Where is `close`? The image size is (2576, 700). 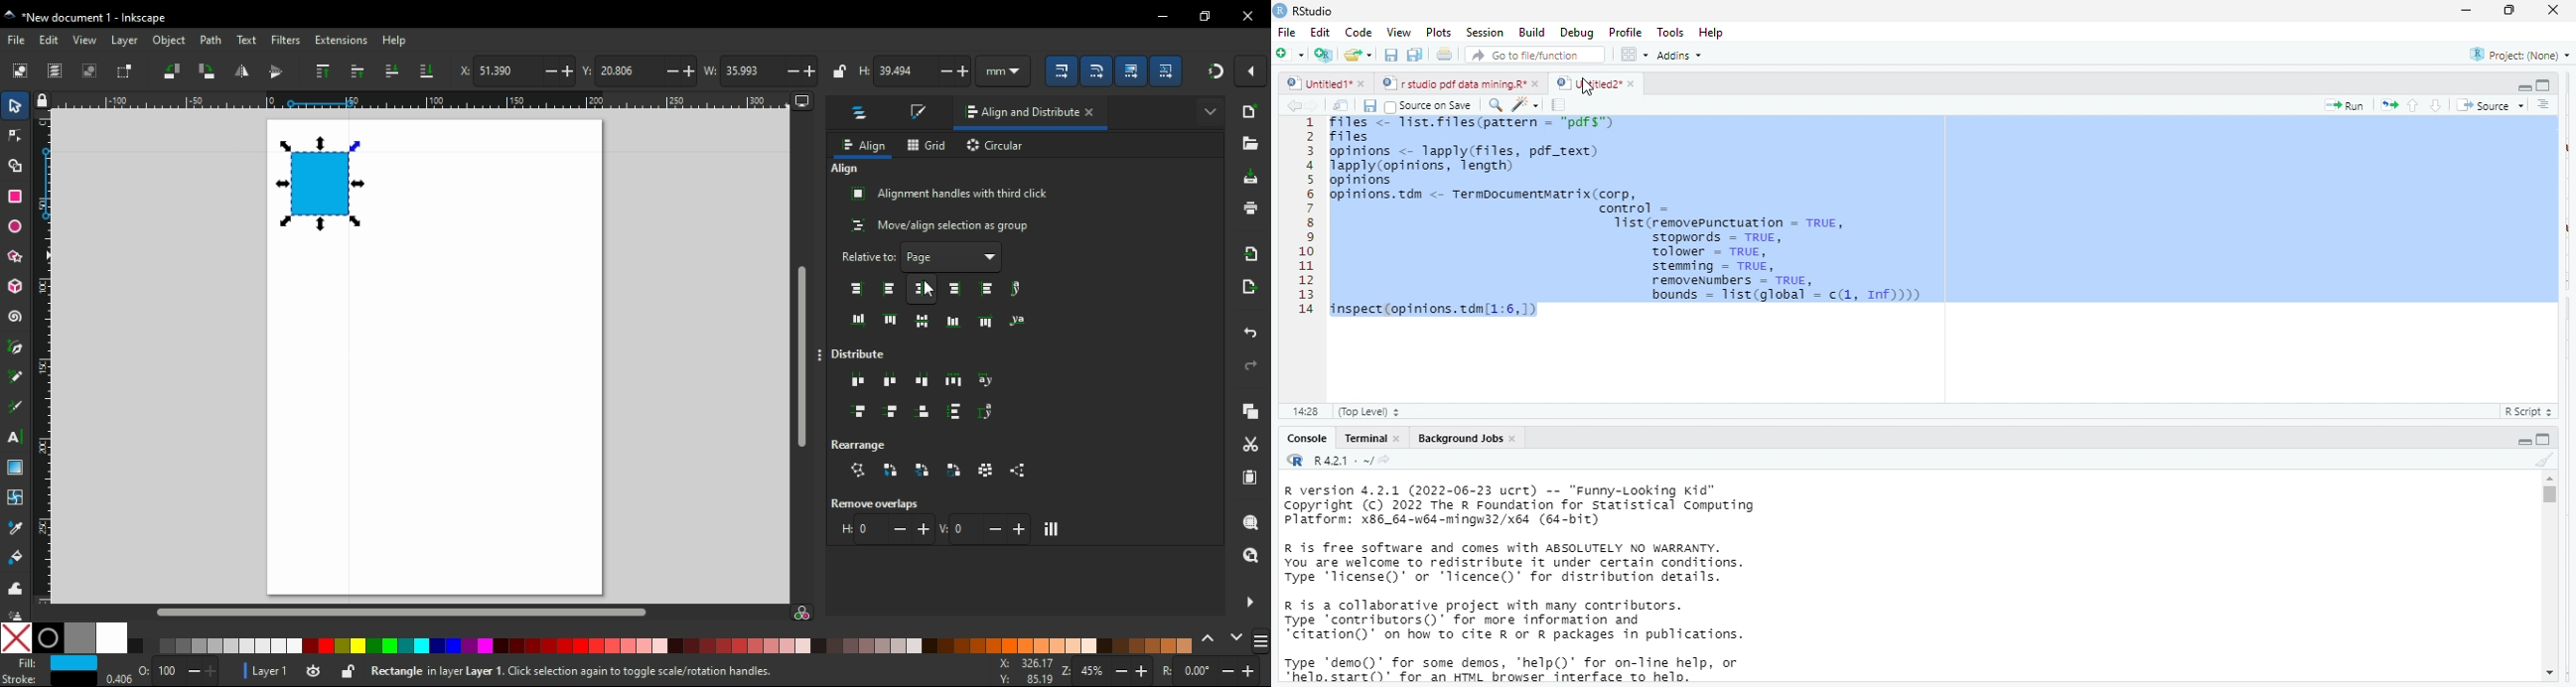
close is located at coordinates (1397, 438).